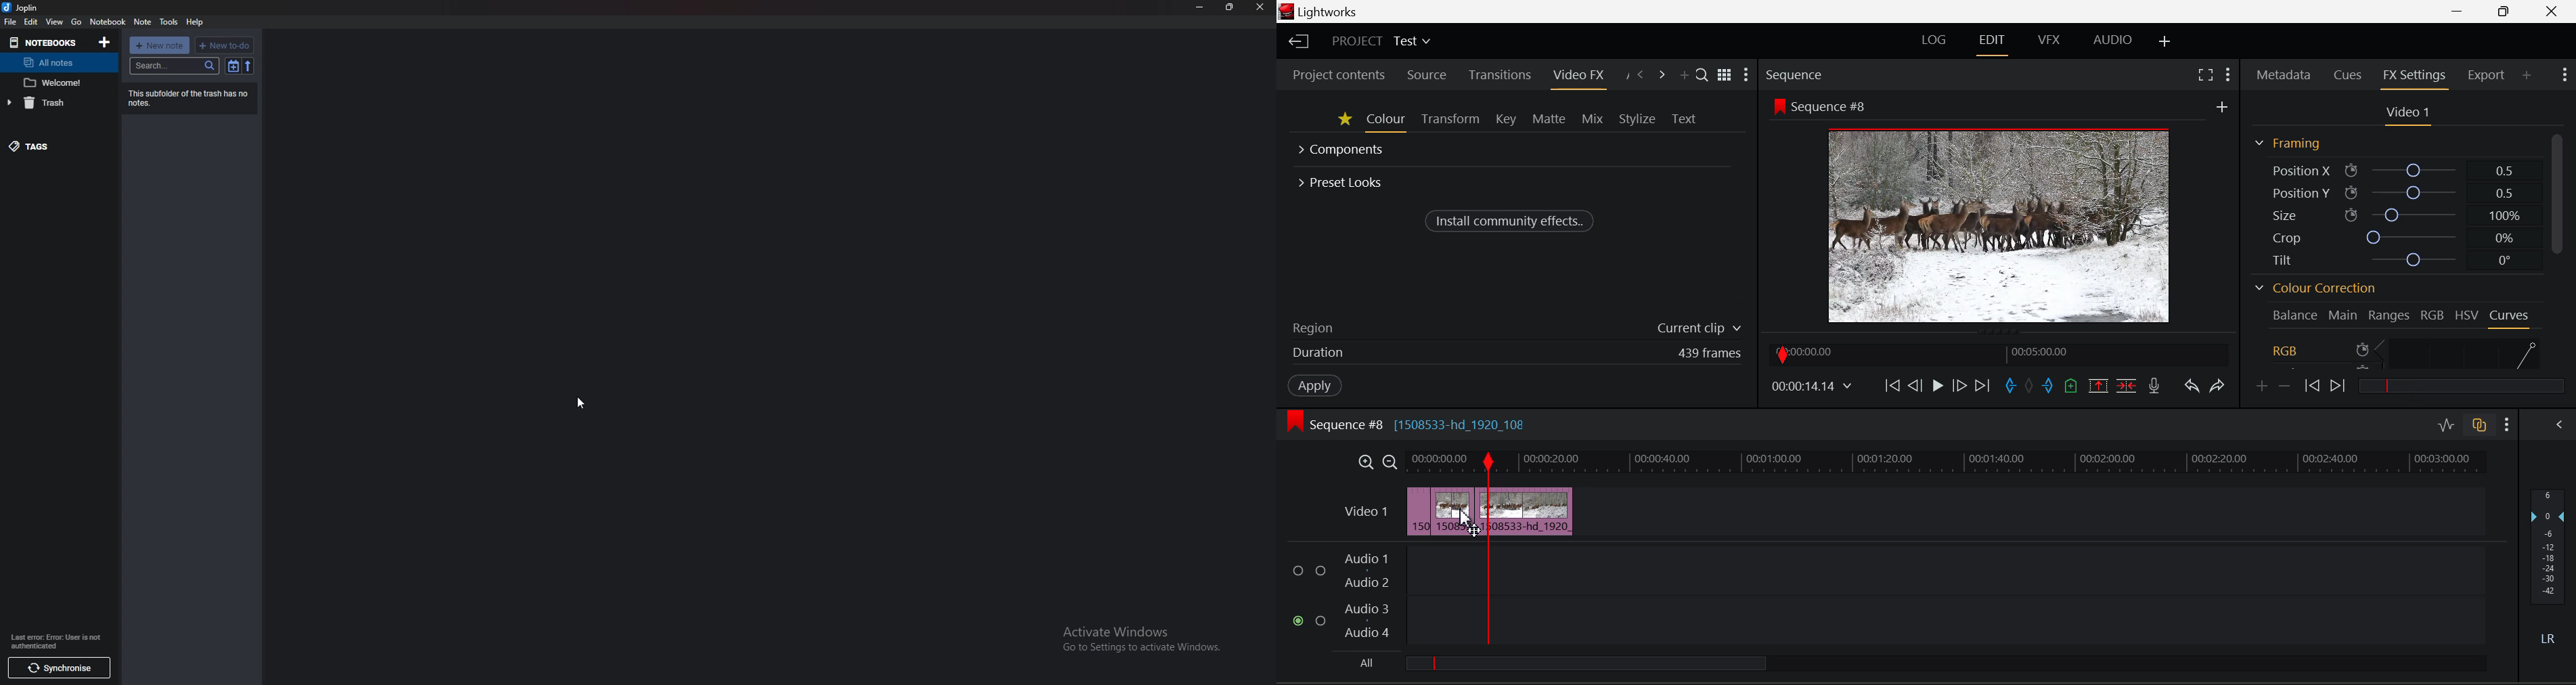  Describe the element at coordinates (44, 42) in the screenshot. I see `Notebooks` at that location.